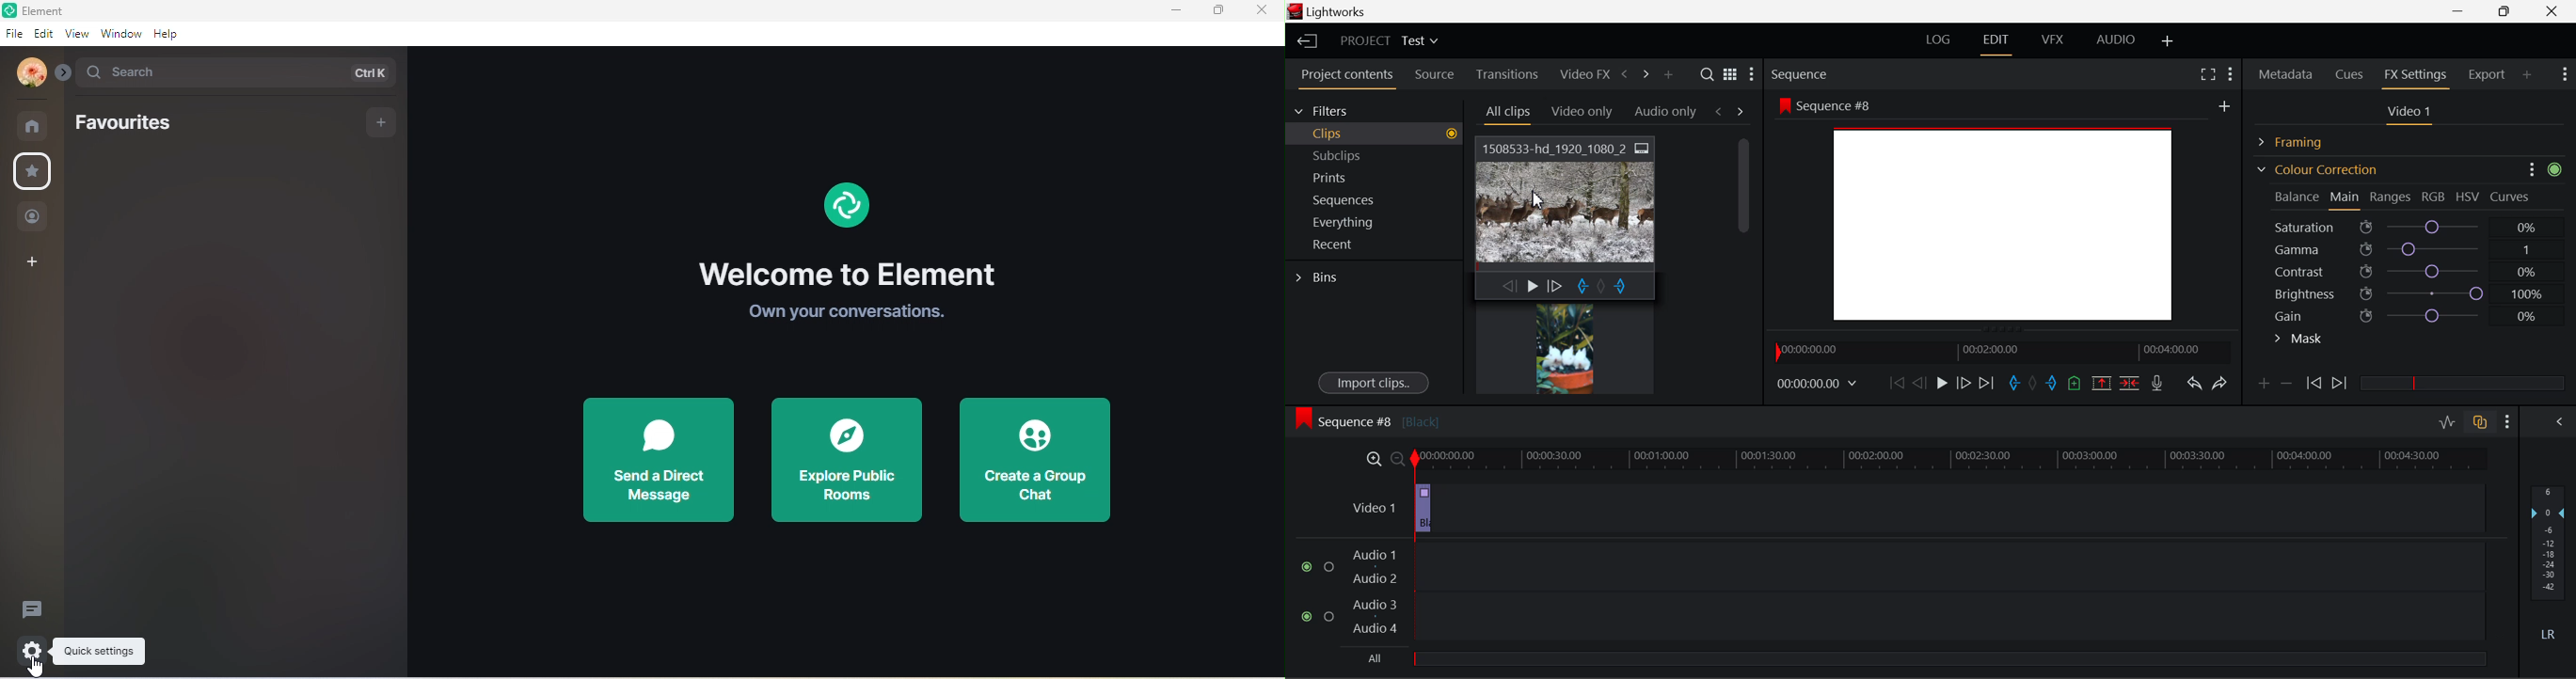 The height and width of the screenshot is (700, 2576). What do you see at coordinates (2299, 196) in the screenshot?
I see `Balance Section` at bounding box center [2299, 196].